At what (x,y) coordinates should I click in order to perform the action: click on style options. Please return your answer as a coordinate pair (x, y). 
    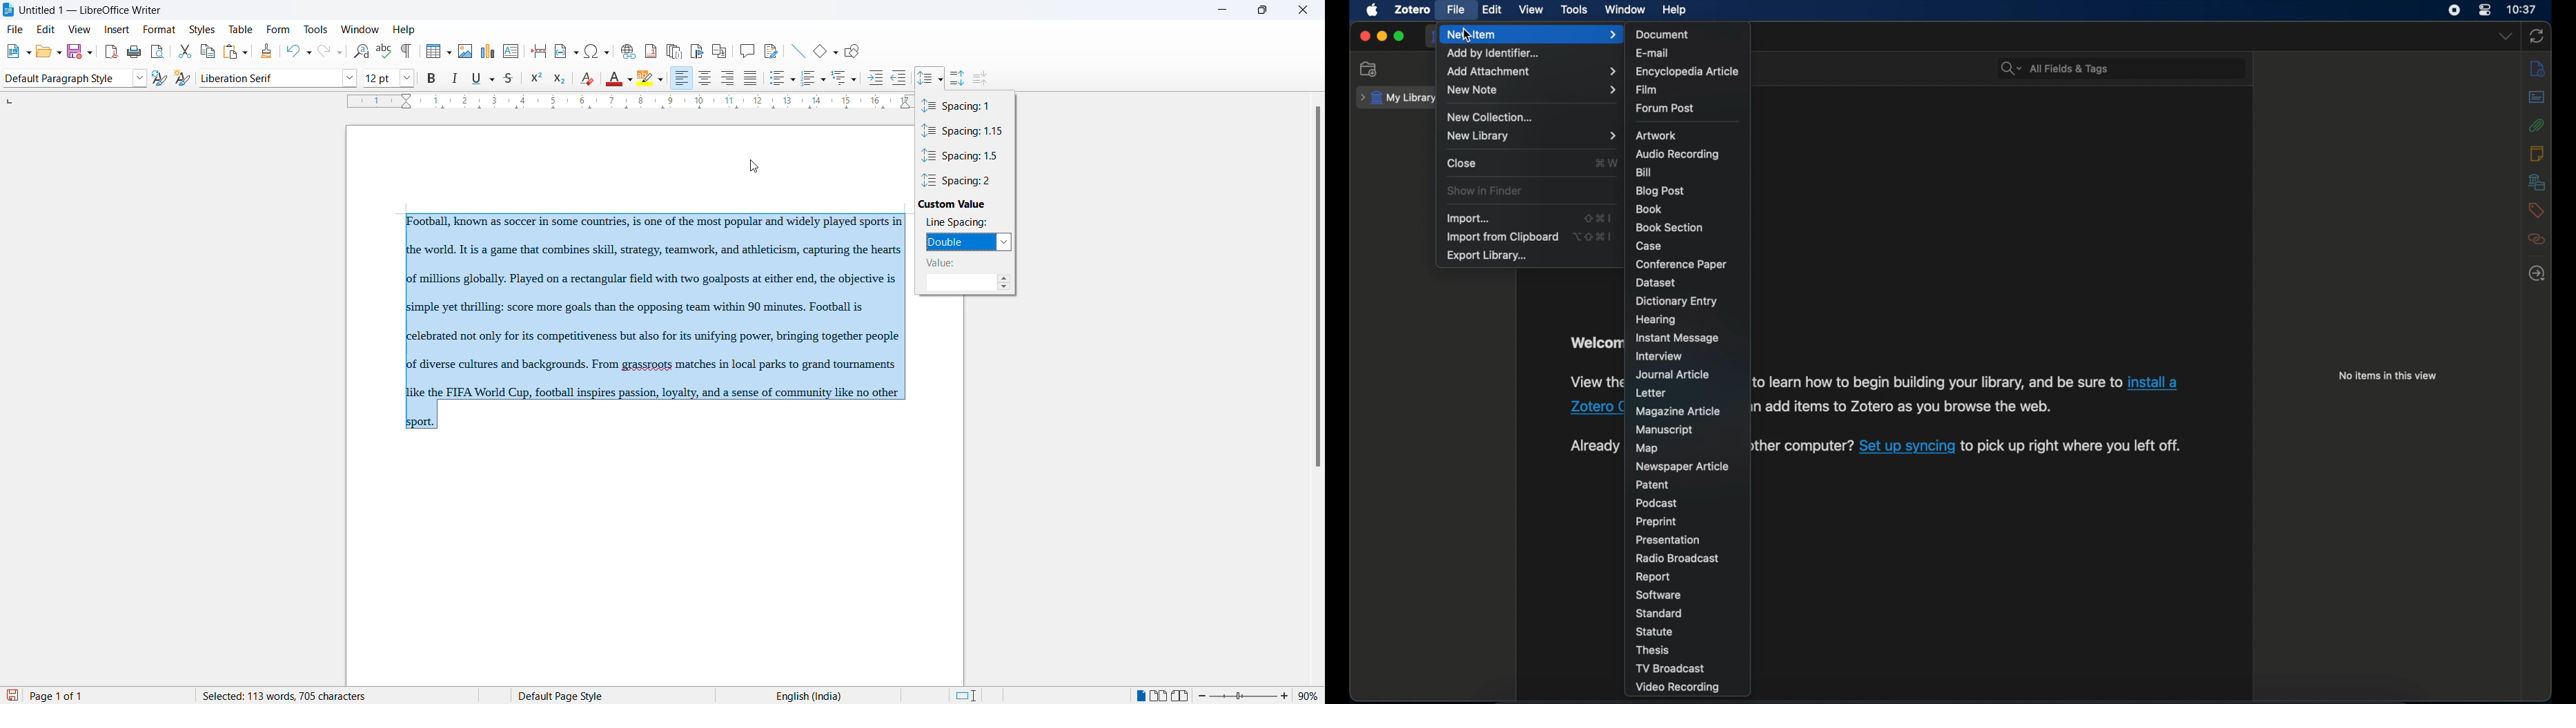
    Looking at the image, I should click on (141, 77).